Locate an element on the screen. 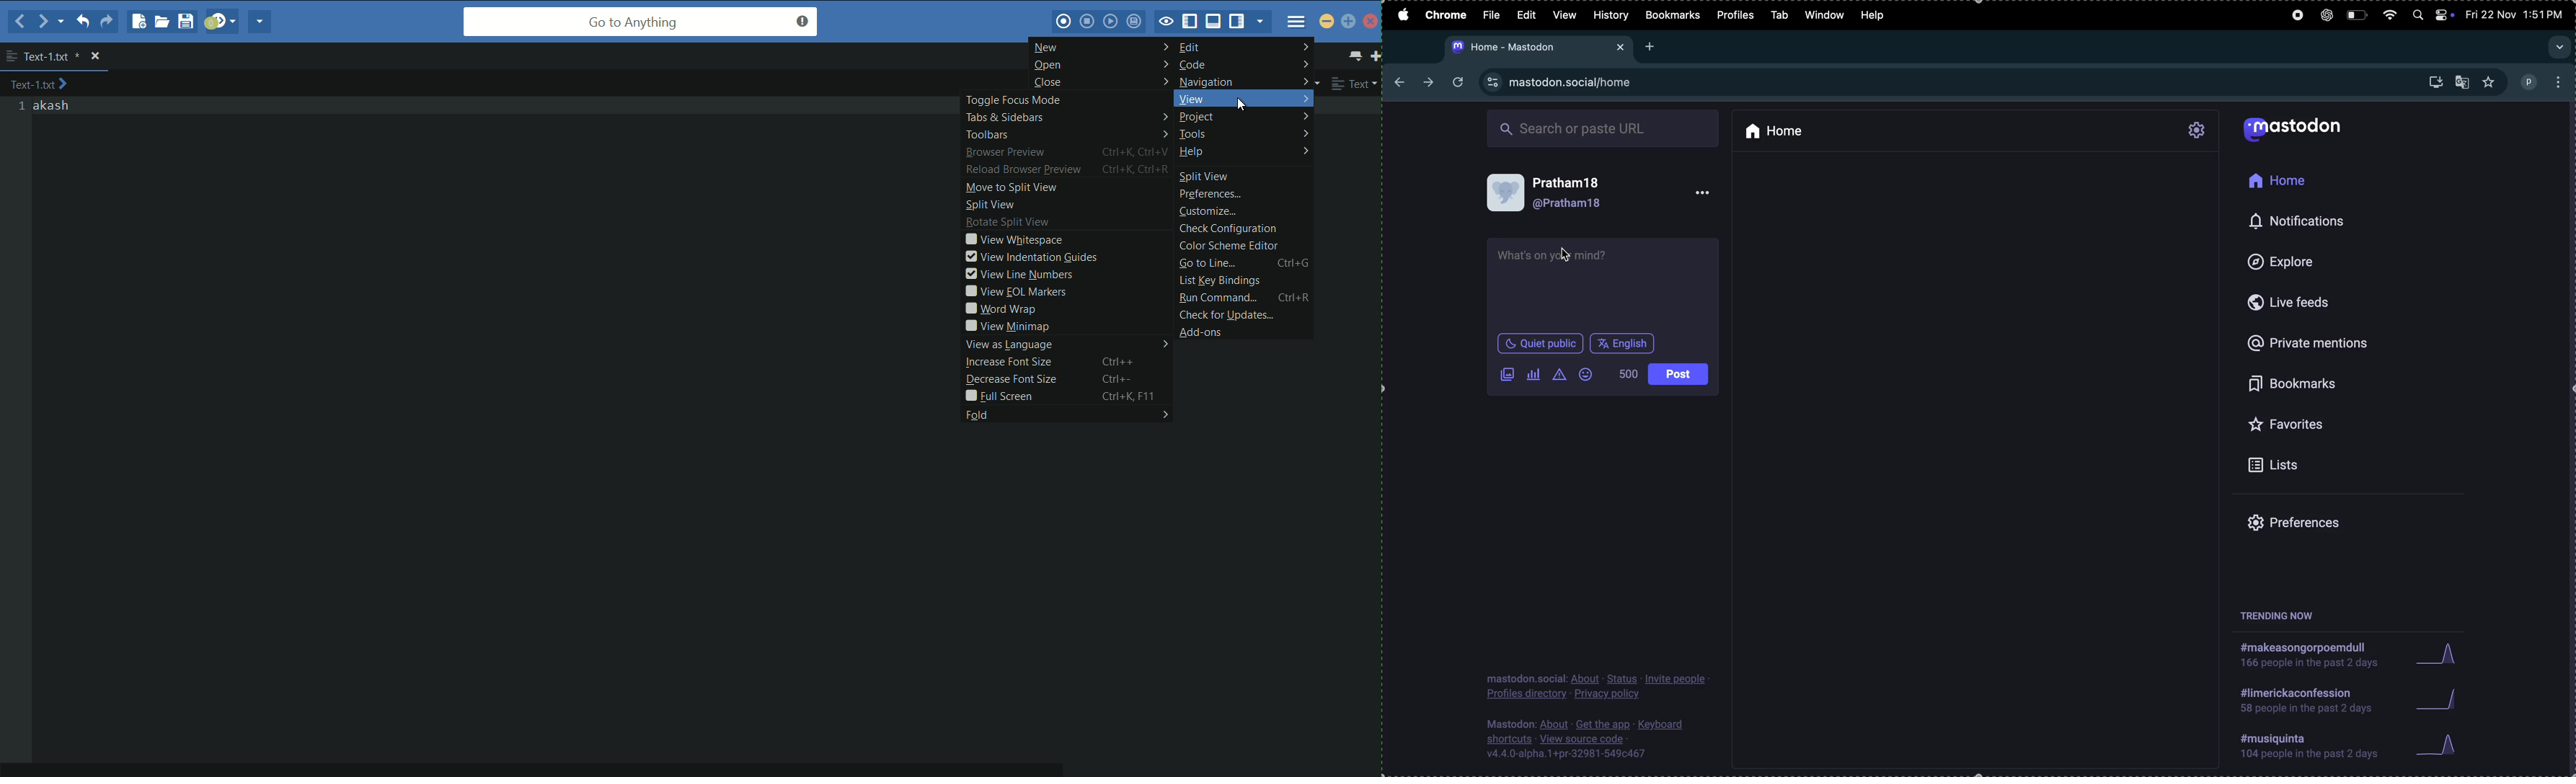 The height and width of the screenshot is (784, 2576). search tab is located at coordinates (2559, 48).